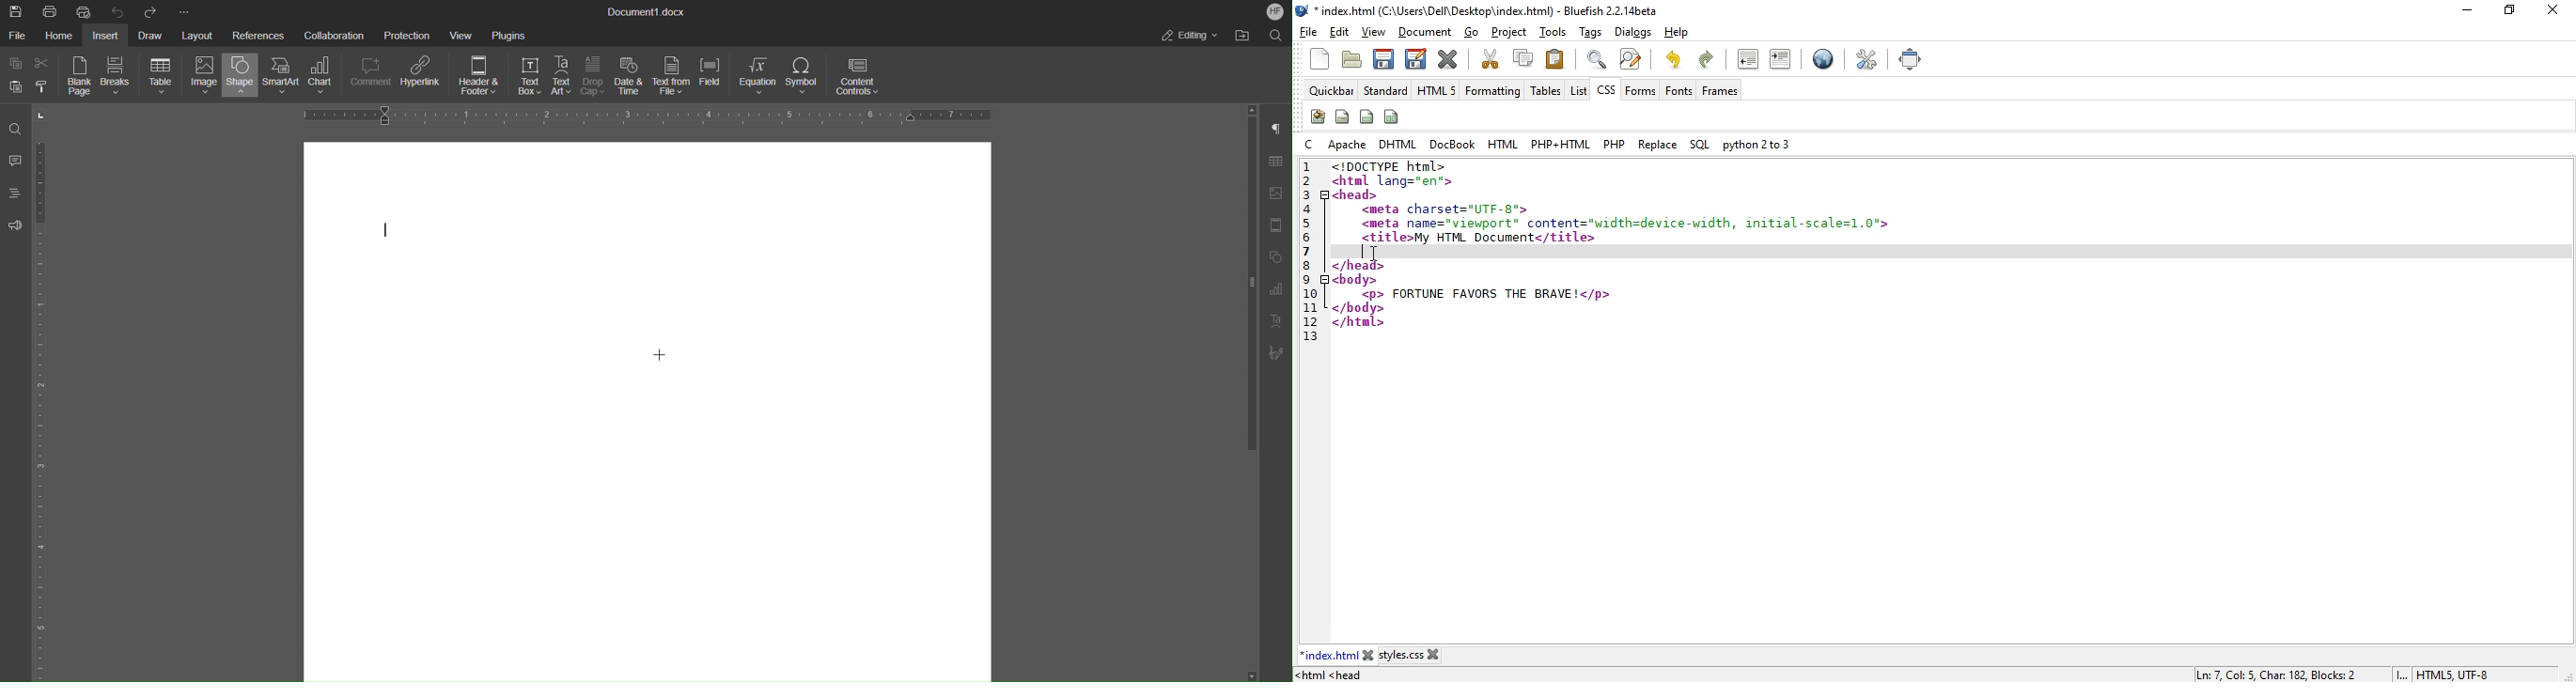 The width and height of the screenshot is (2576, 700). I want to click on Page Settings, so click(1280, 225).